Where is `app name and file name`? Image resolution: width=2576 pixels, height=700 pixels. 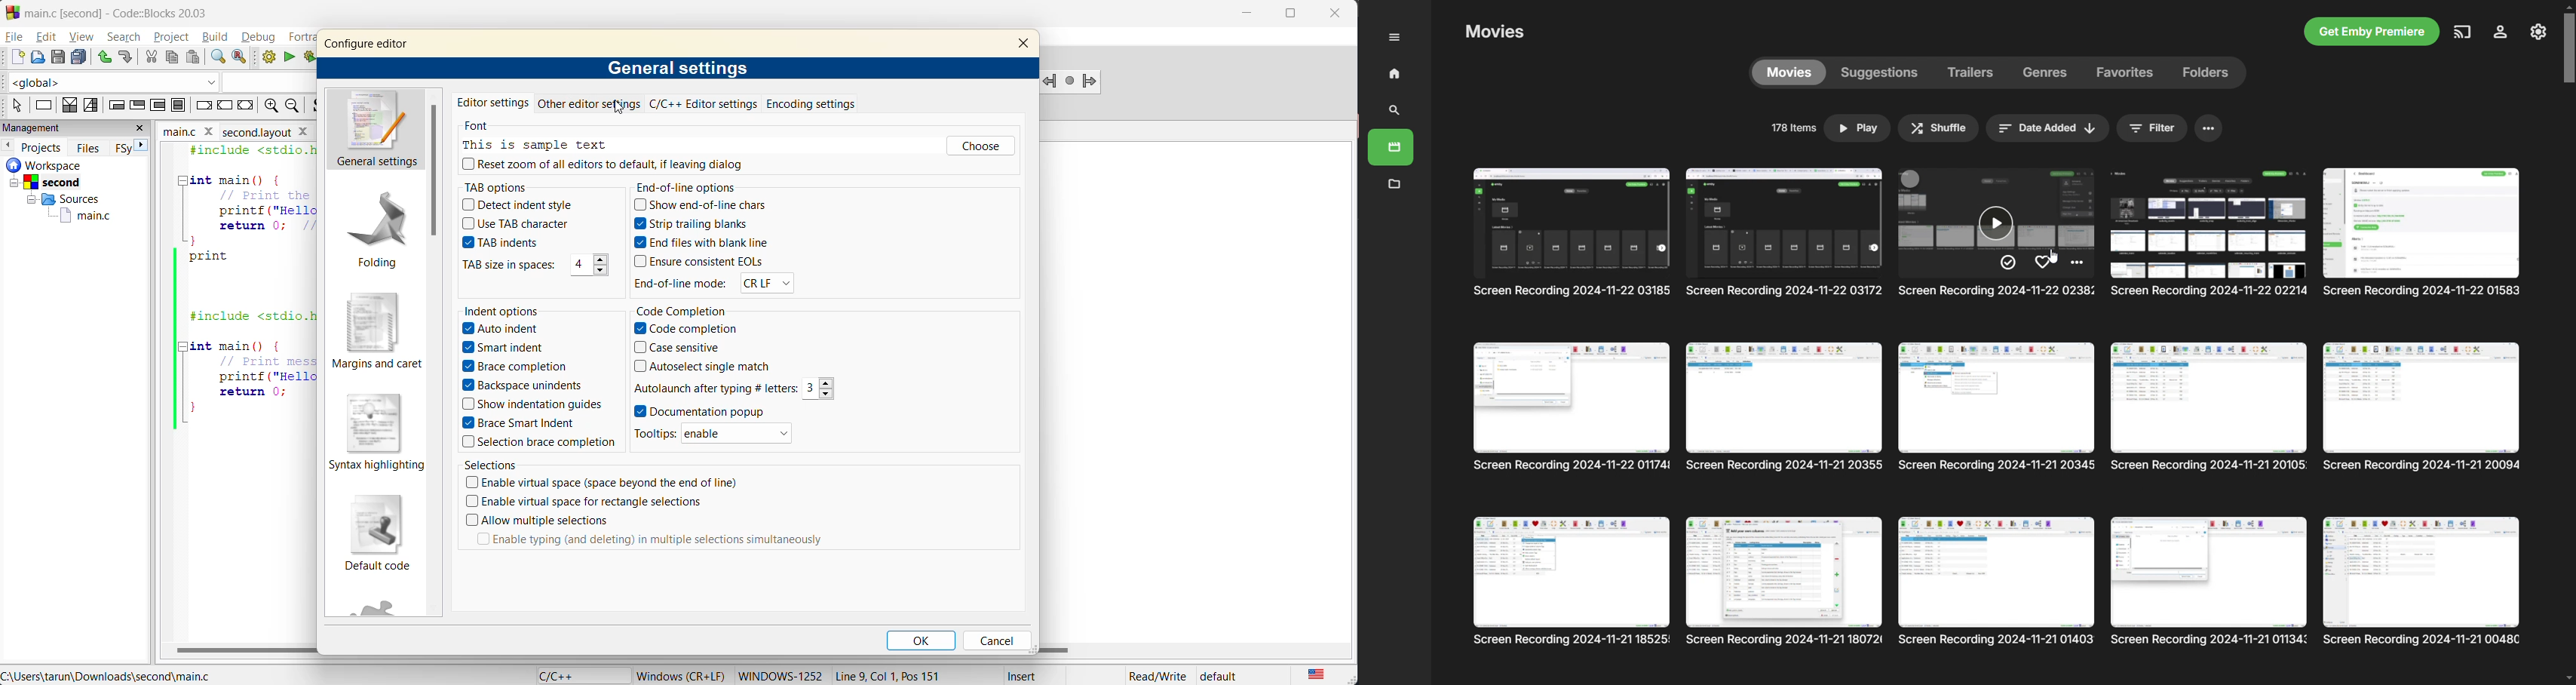
app name and file name is located at coordinates (134, 12).